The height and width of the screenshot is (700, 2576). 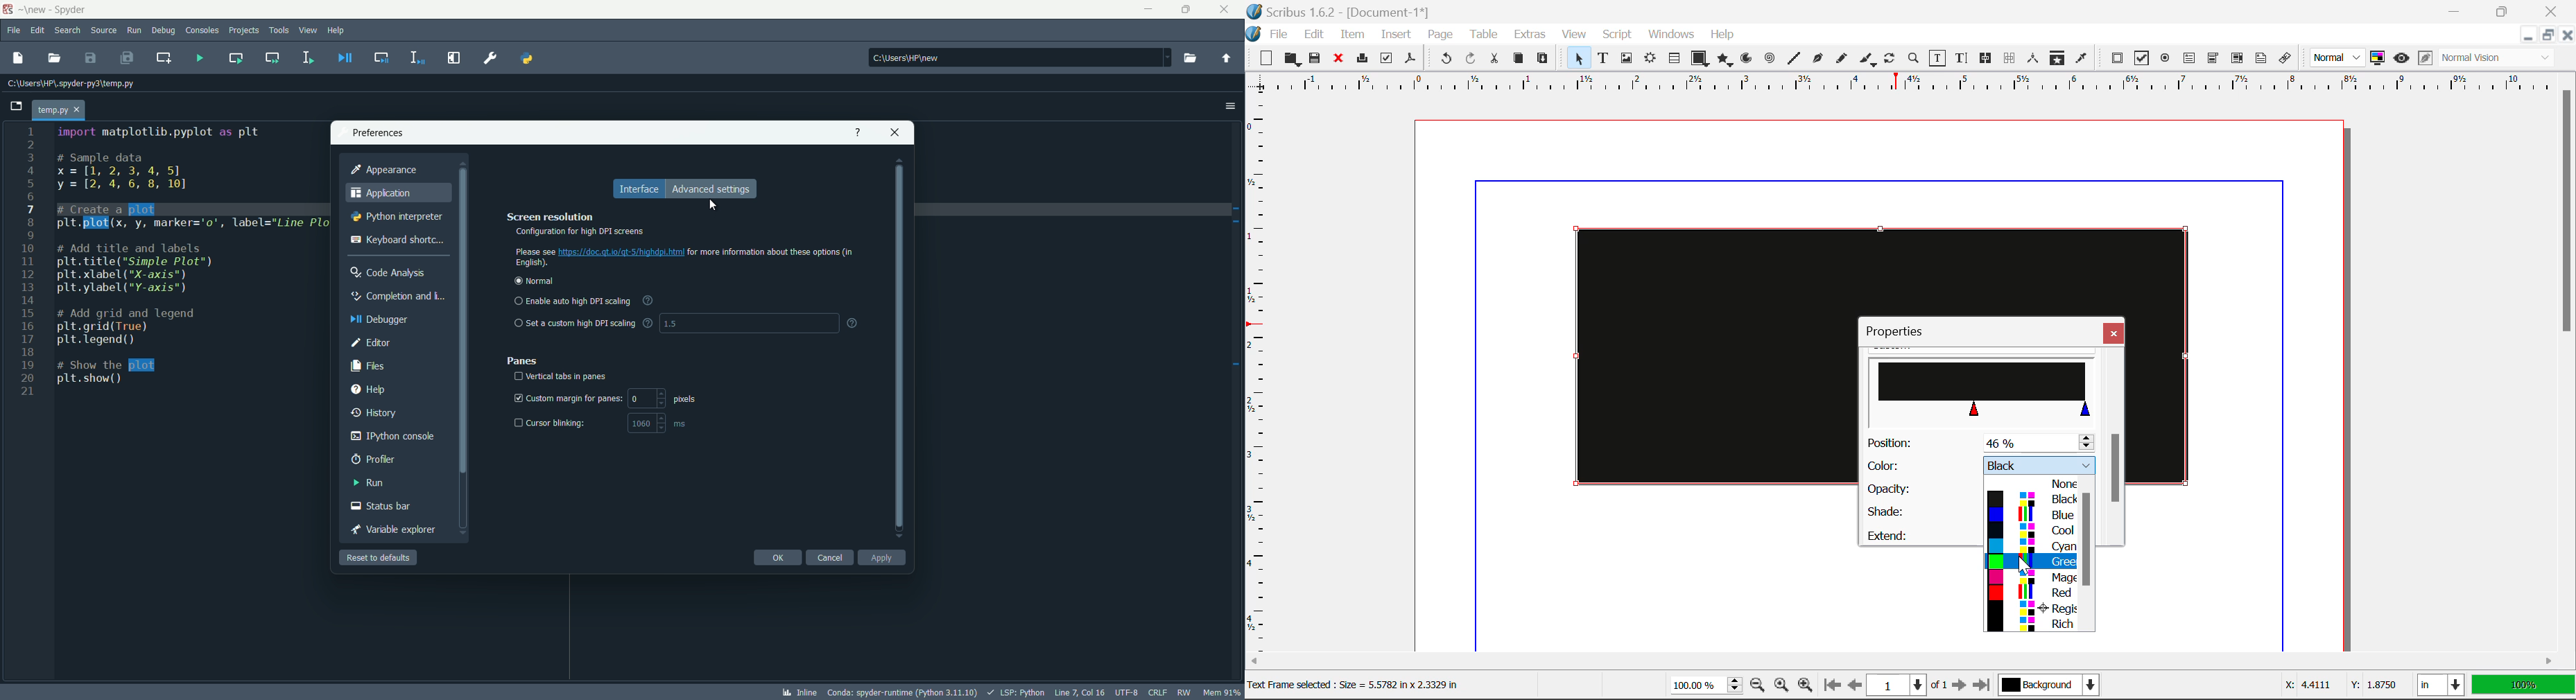 I want to click on Text Fame selected : Size = 5.5782 nx 2.3329 in, so click(x=1366, y=685).